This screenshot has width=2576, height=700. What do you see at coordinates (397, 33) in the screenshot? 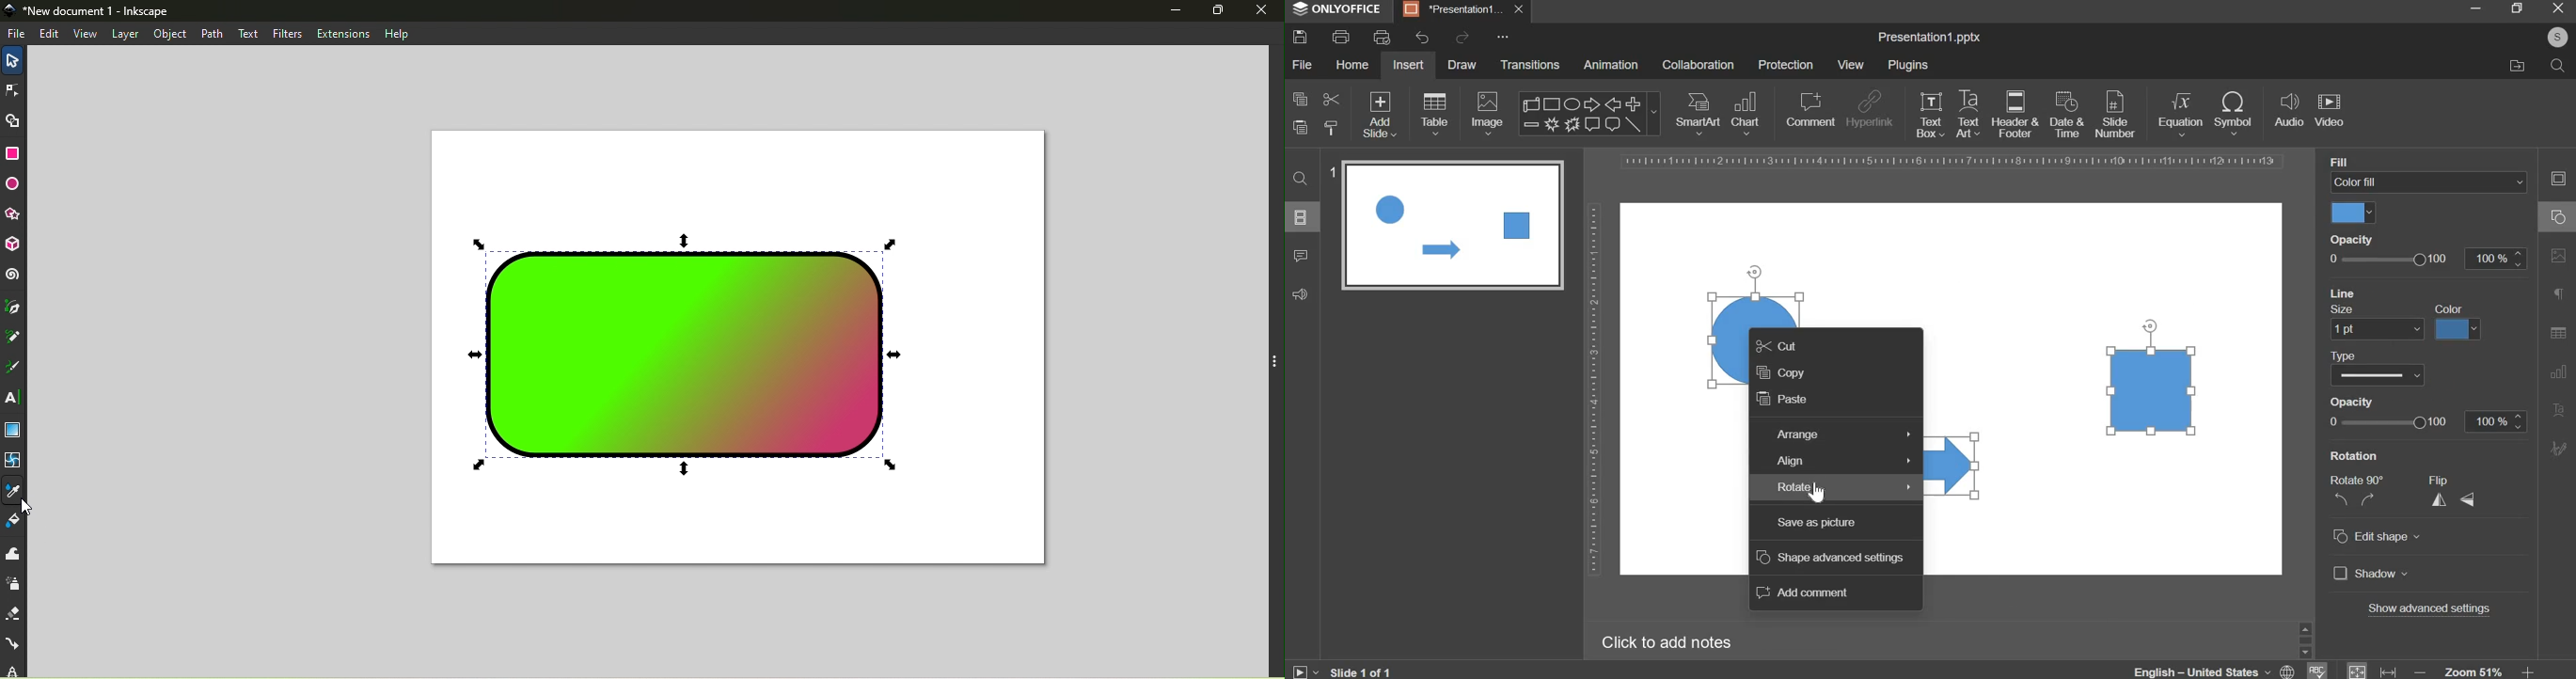
I see `Help` at bounding box center [397, 33].